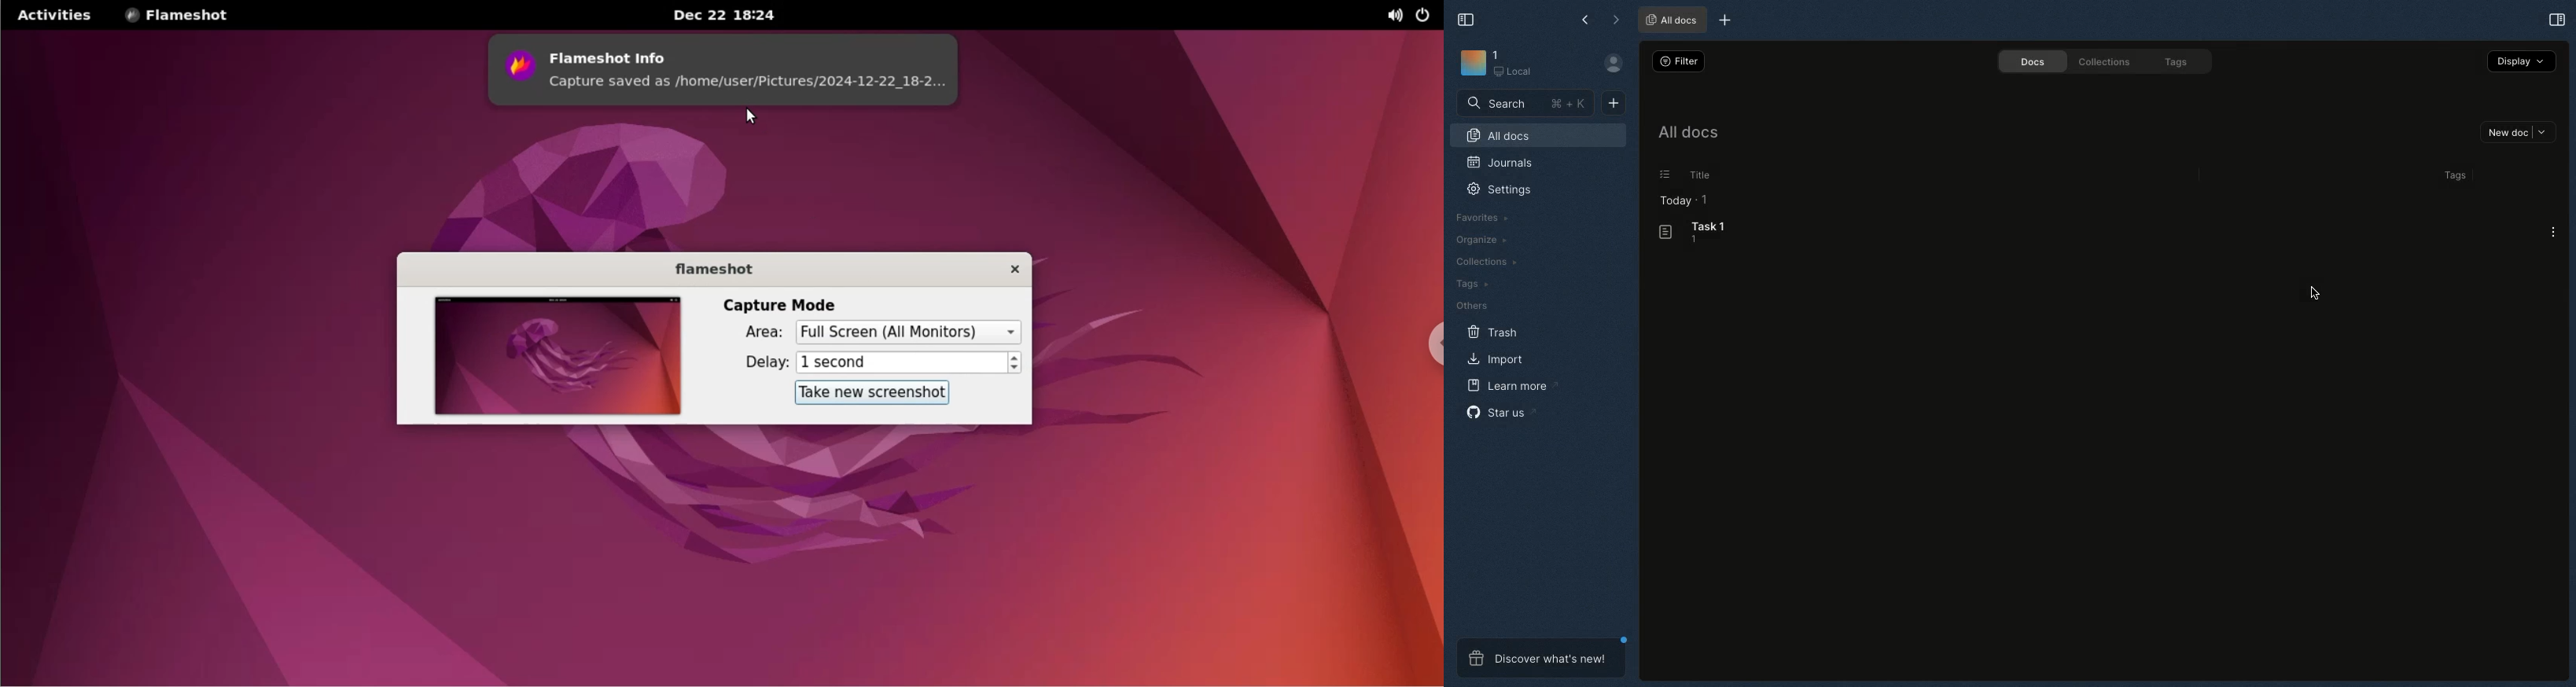 This screenshot has height=700, width=2576. What do you see at coordinates (515, 71) in the screenshot?
I see `flameshot logo` at bounding box center [515, 71].